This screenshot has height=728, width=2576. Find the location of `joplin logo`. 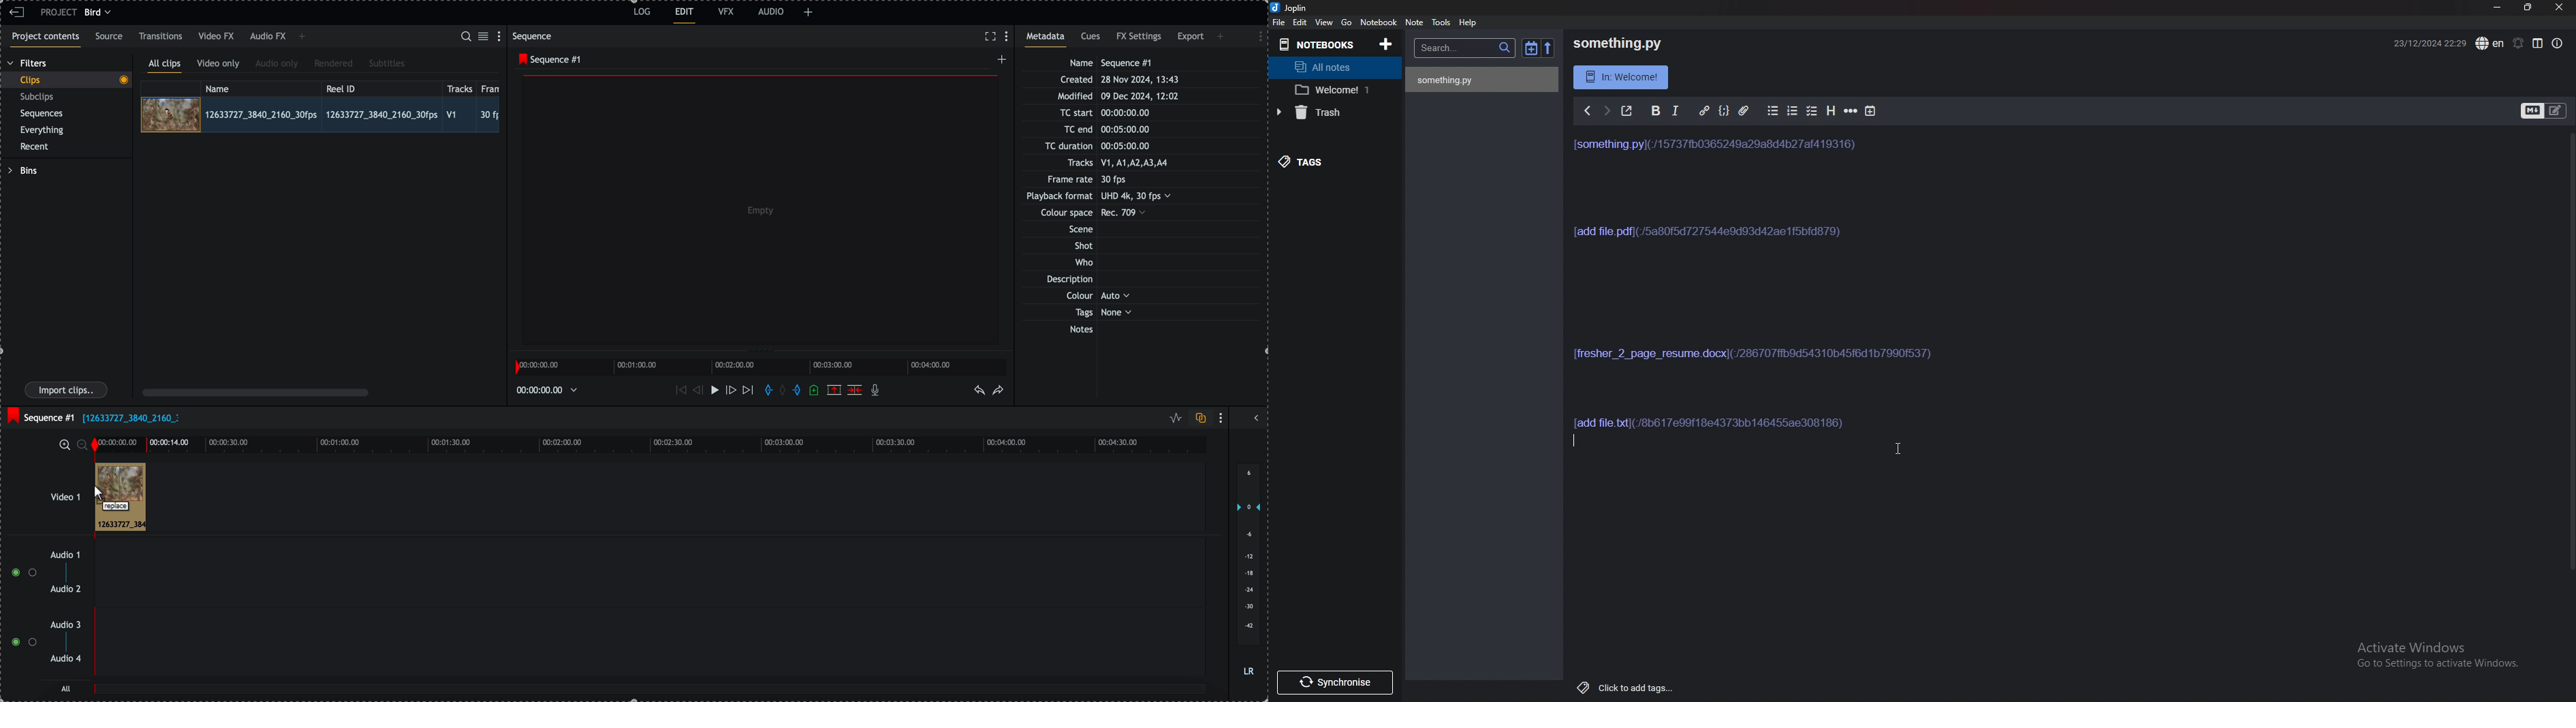

joplin logo is located at coordinates (1276, 7).